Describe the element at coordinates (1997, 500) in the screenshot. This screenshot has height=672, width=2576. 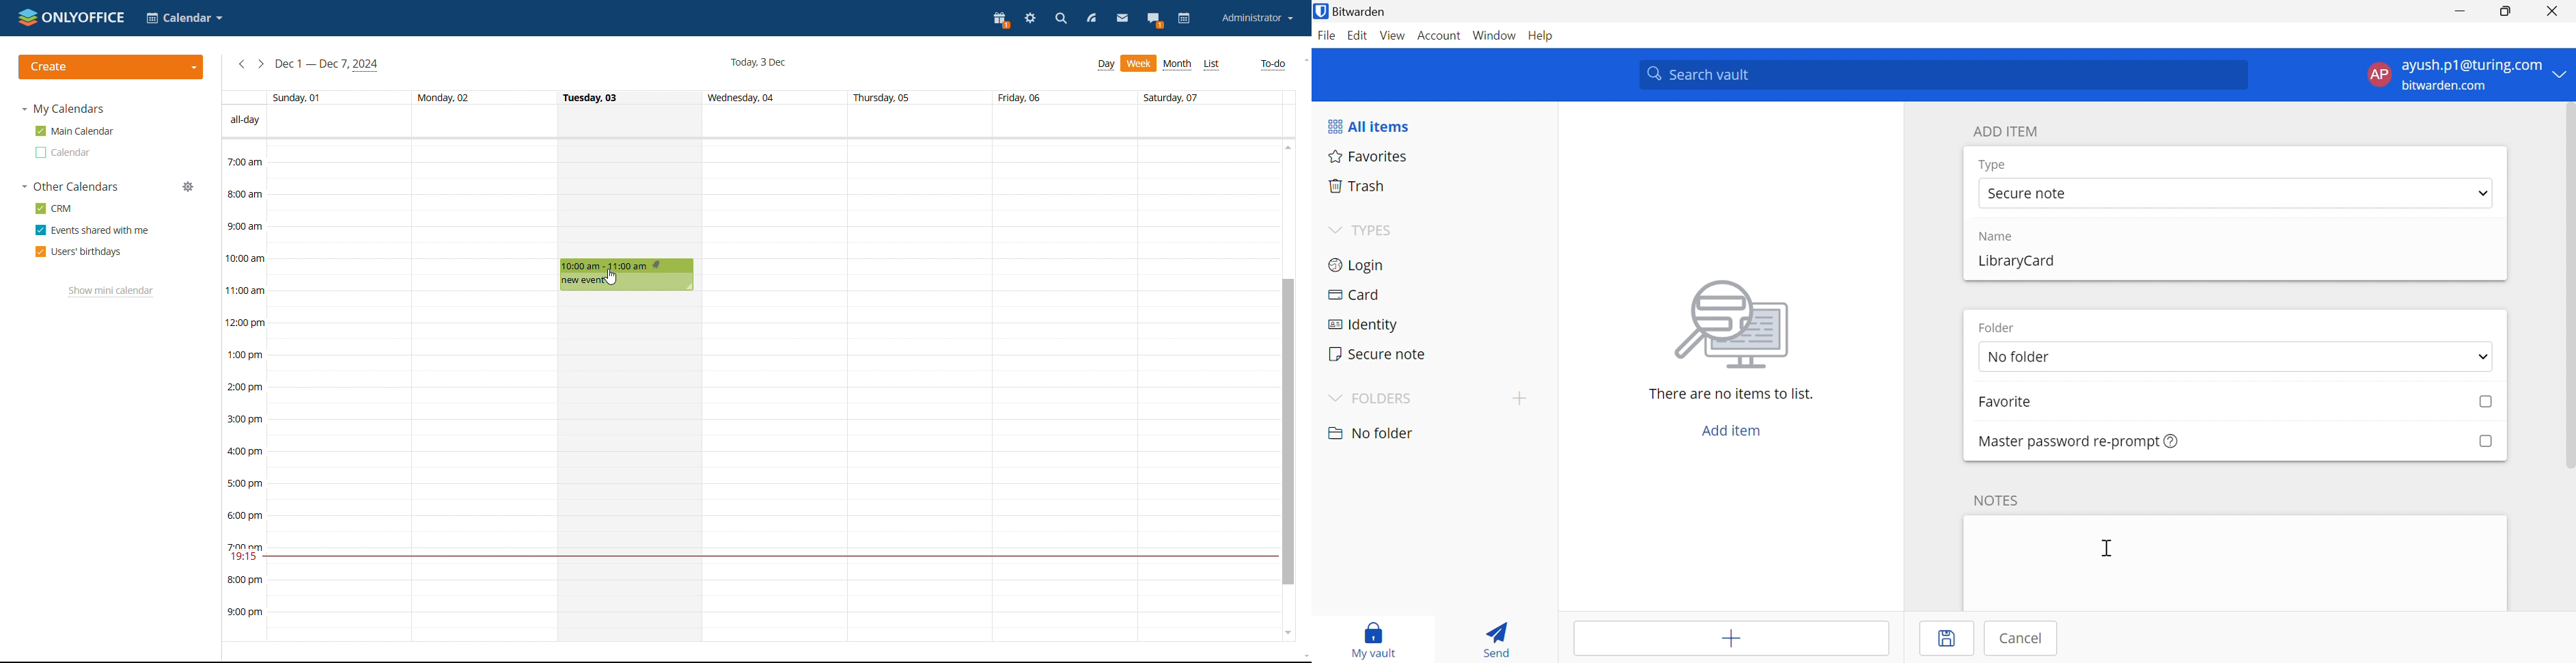
I see `NOTES` at that location.